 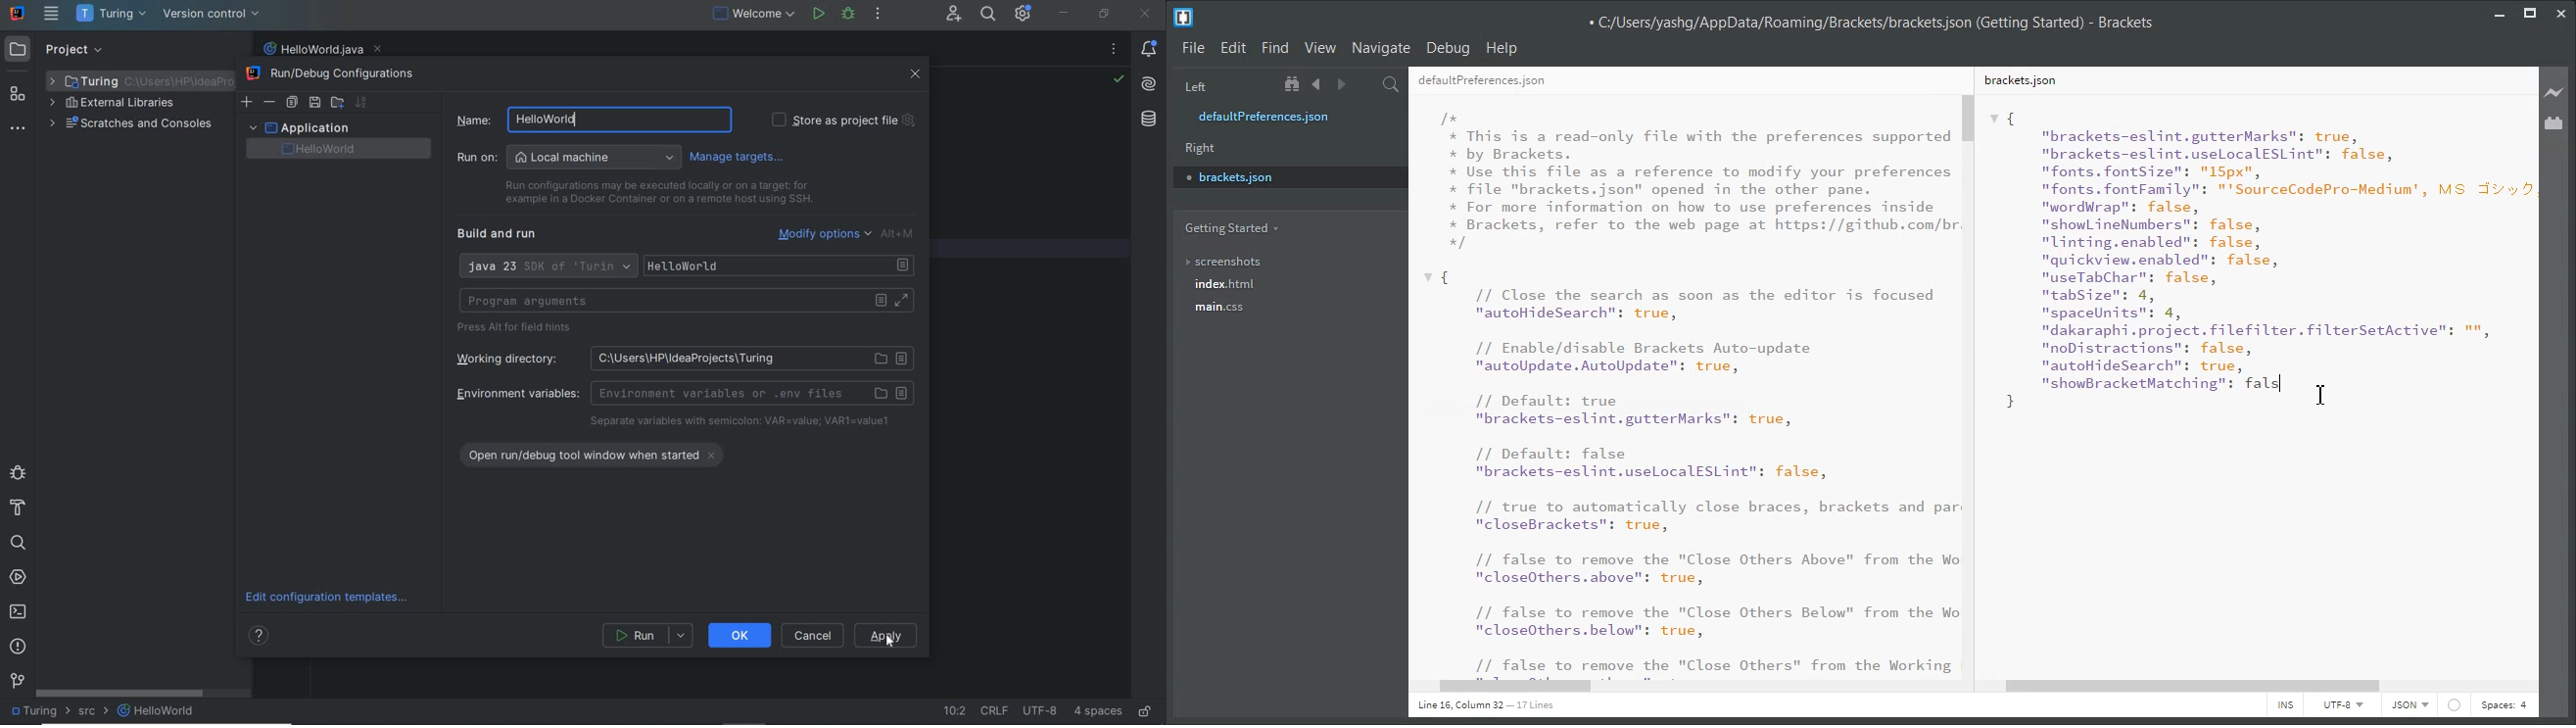 What do you see at coordinates (848, 233) in the screenshot?
I see `modify options` at bounding box center [848, 233].